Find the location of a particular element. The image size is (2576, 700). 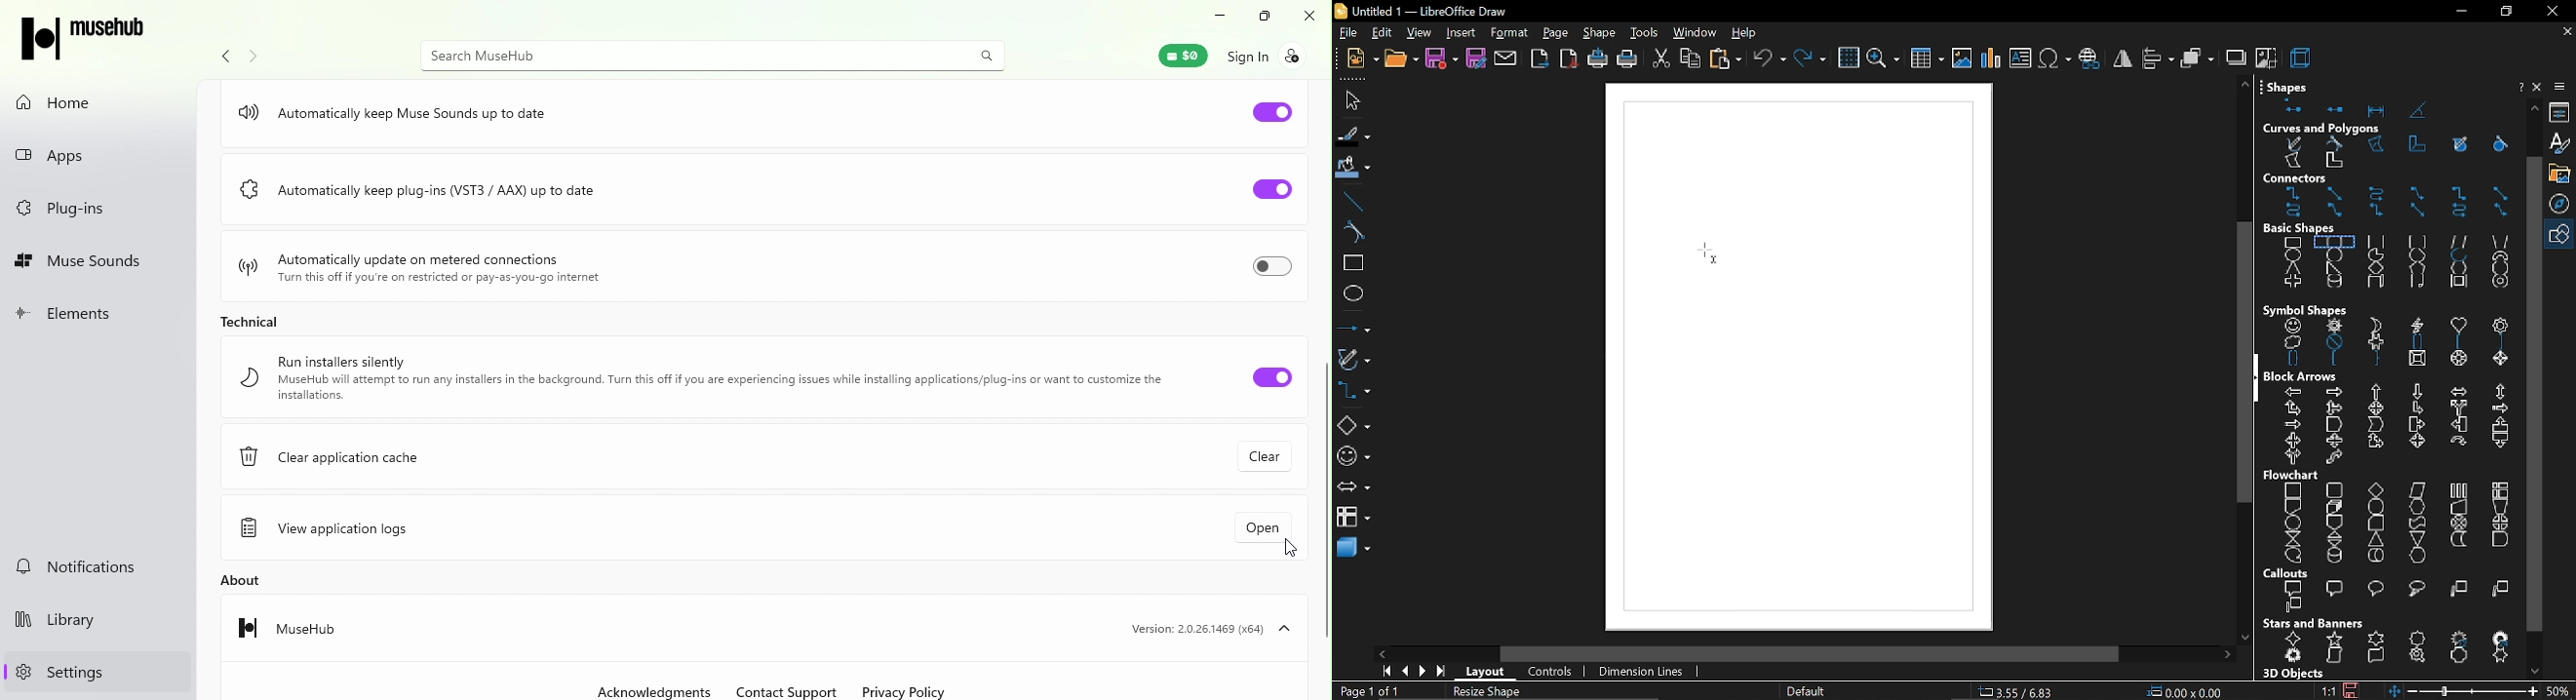

scroll up is located at coordinates (2245, 84).